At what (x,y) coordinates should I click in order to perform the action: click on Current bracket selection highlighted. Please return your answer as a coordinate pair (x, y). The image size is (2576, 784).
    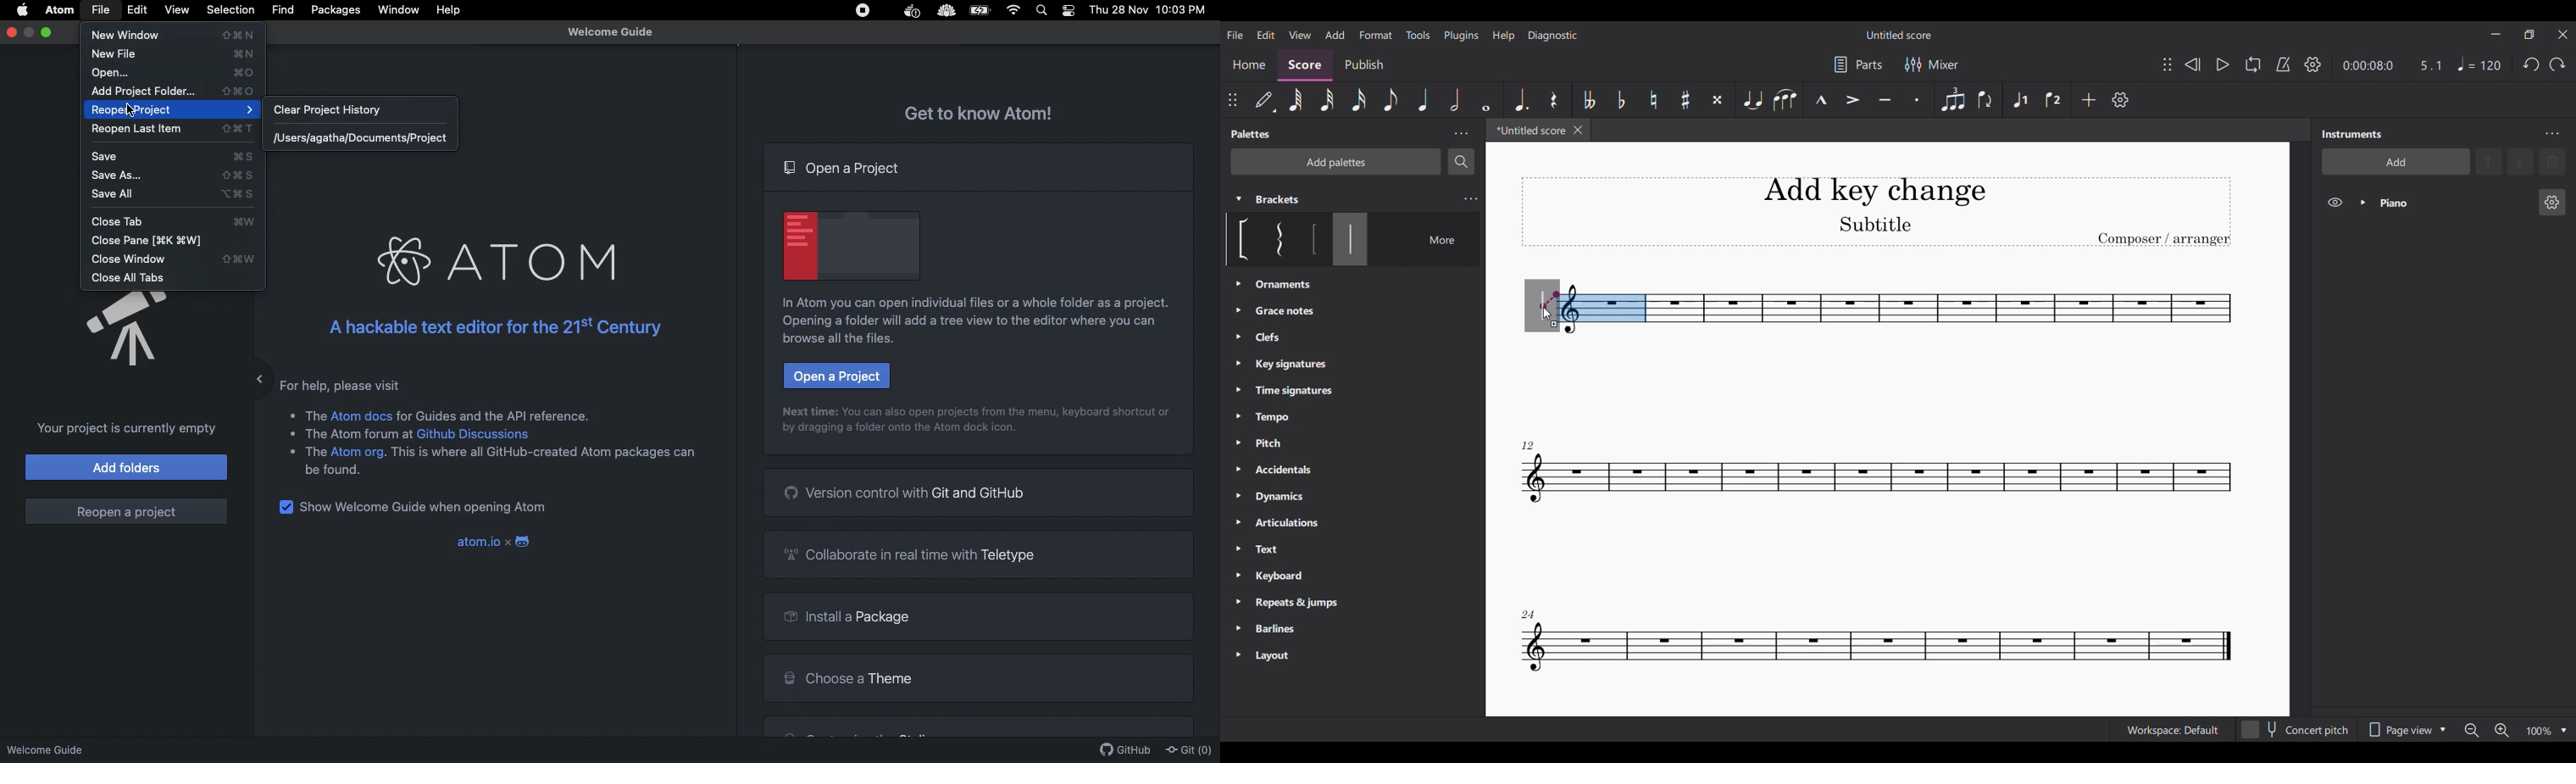
    Looking at the image, I should click on (1350, 239).